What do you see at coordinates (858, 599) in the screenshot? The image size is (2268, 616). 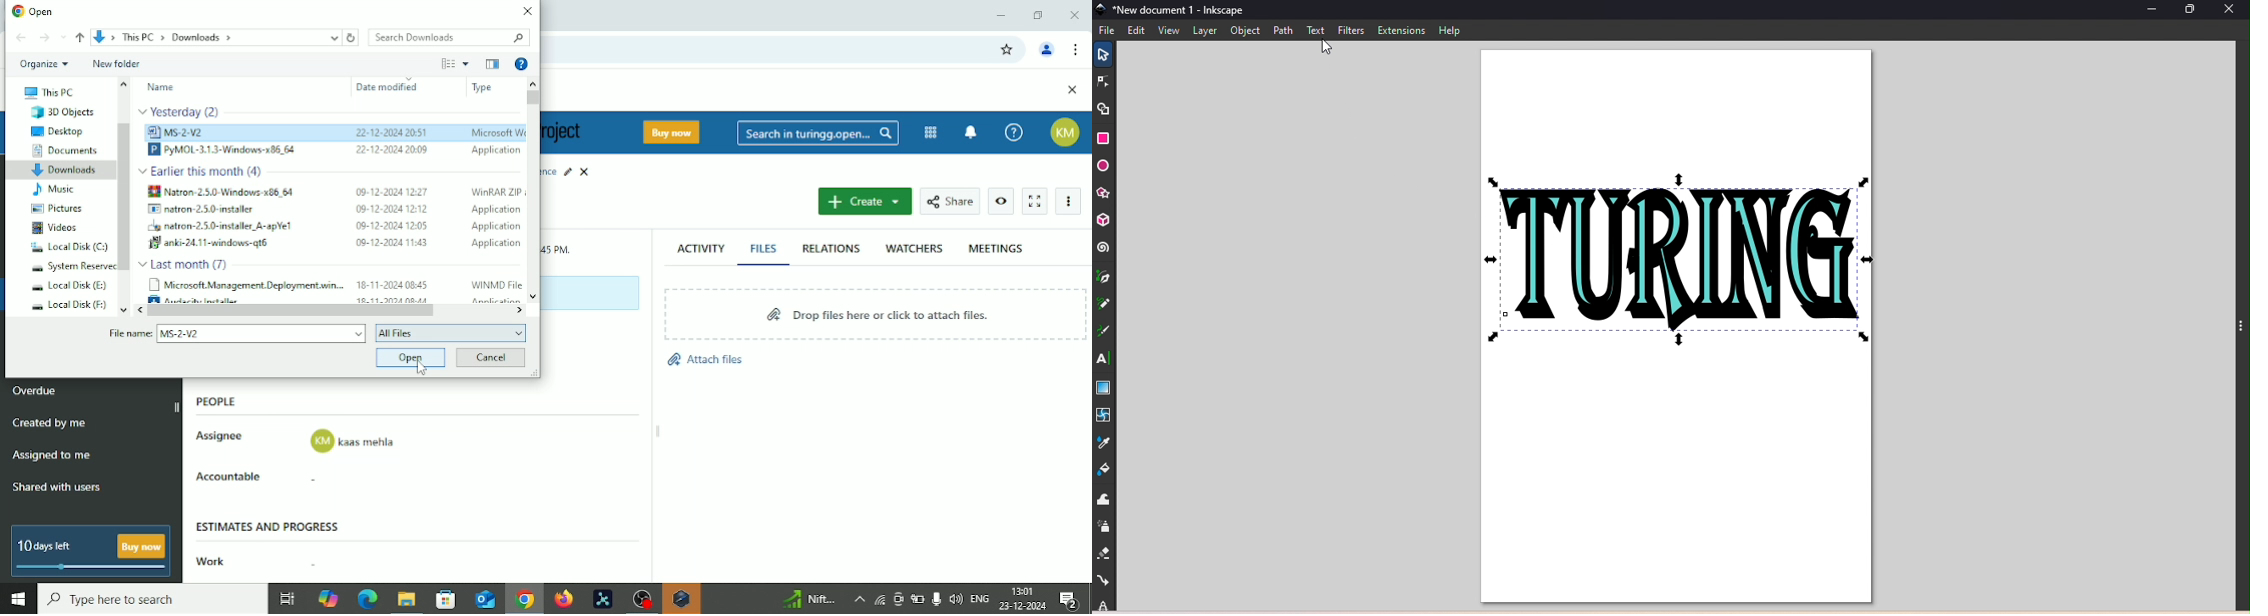 I see `More` at bounding box center [858, 599].